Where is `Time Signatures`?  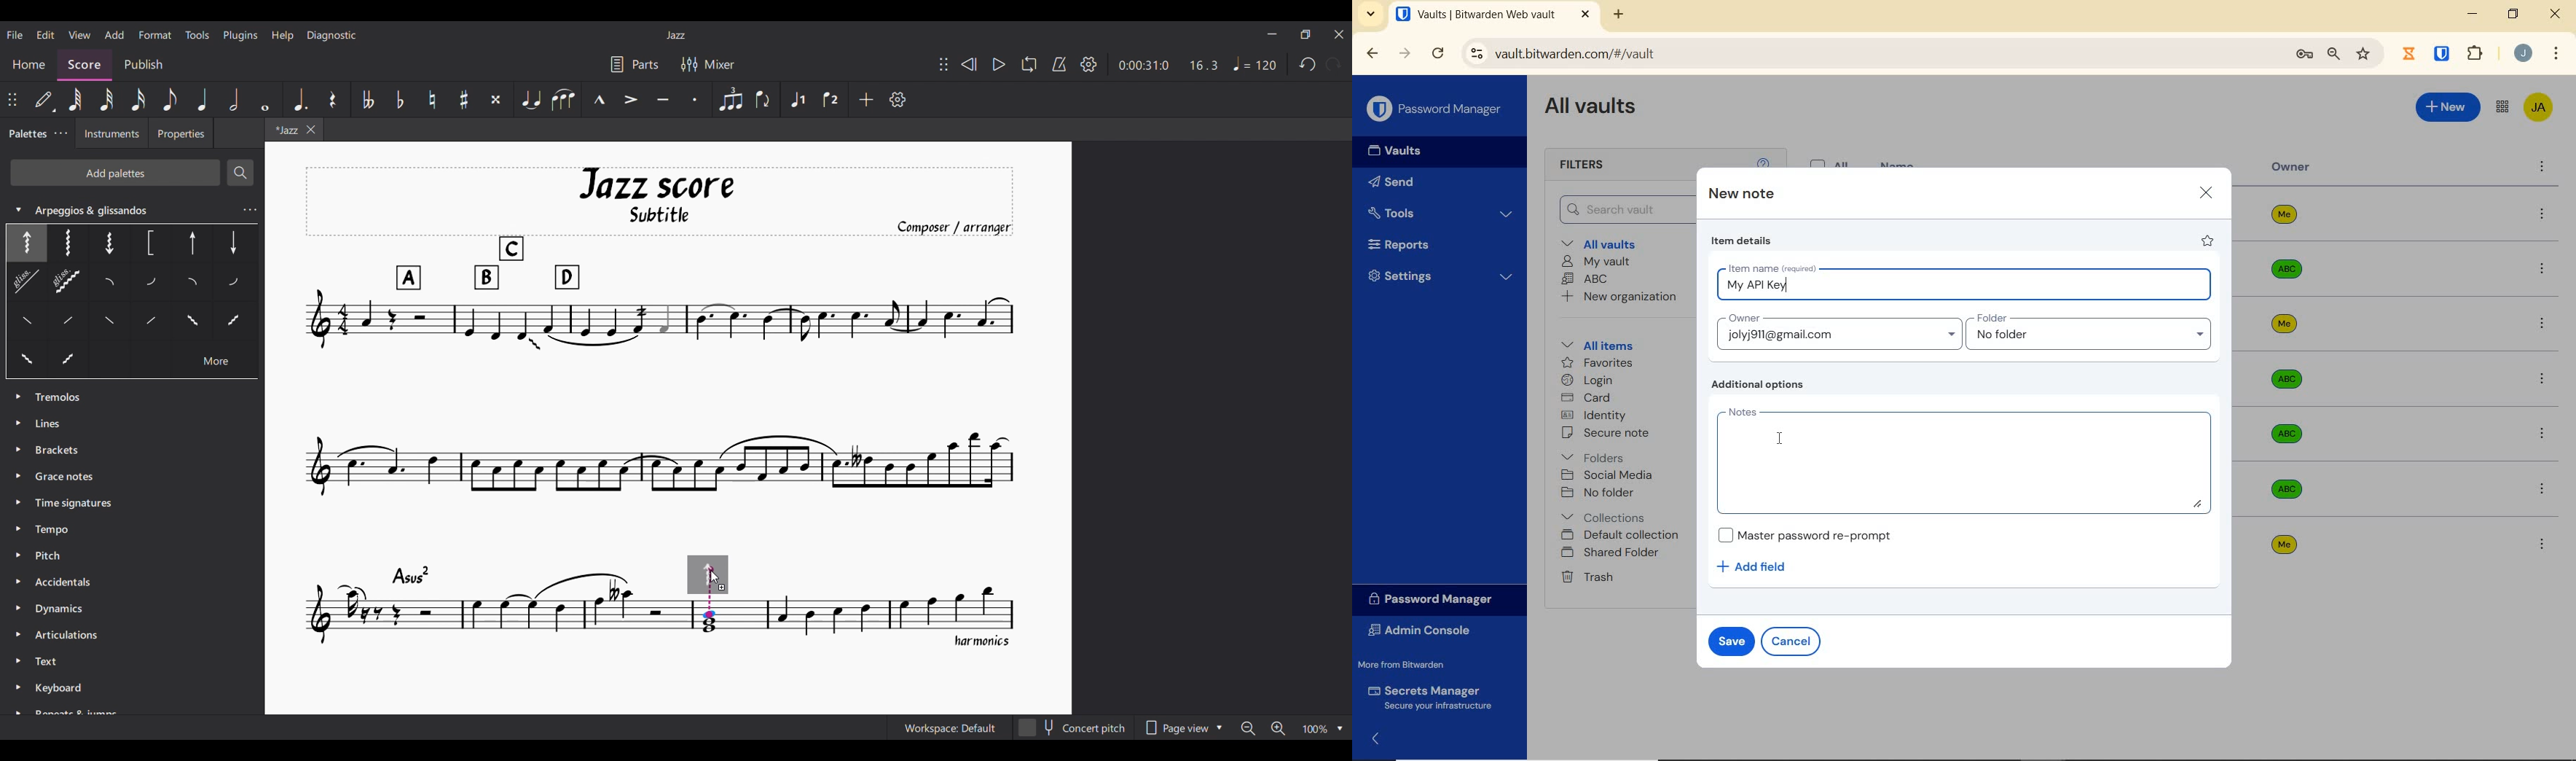 Time Signatures is located at coordinates (77, 503).